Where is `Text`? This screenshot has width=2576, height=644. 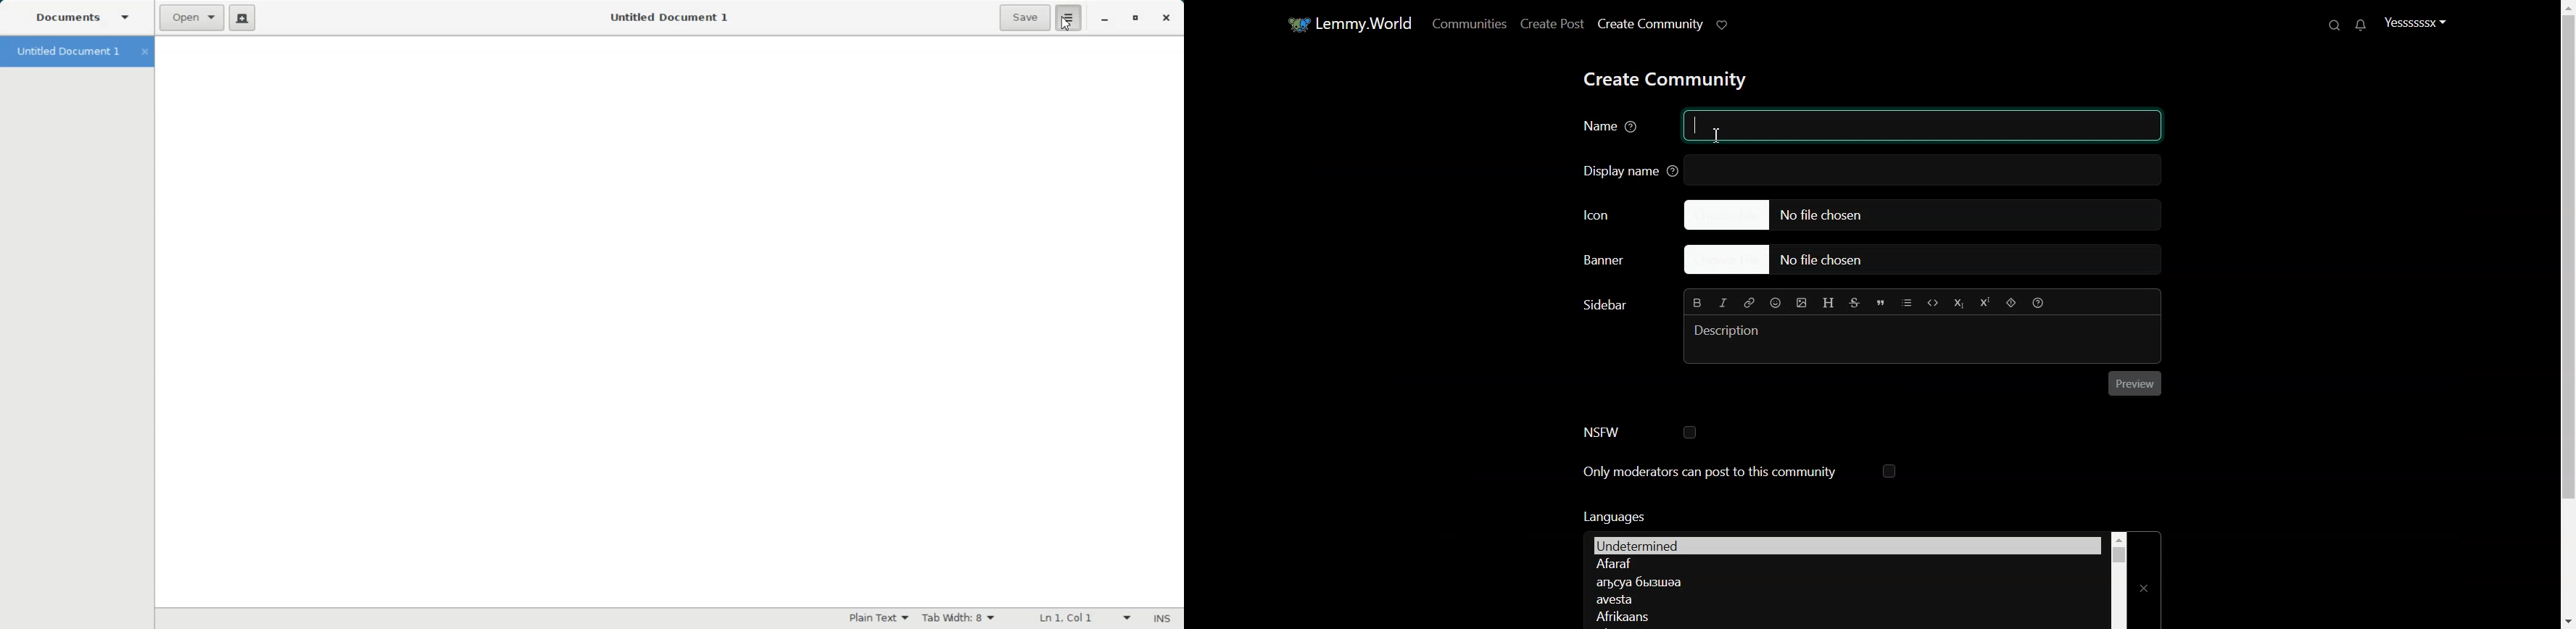 Text is located at coordinates (1603, 305).